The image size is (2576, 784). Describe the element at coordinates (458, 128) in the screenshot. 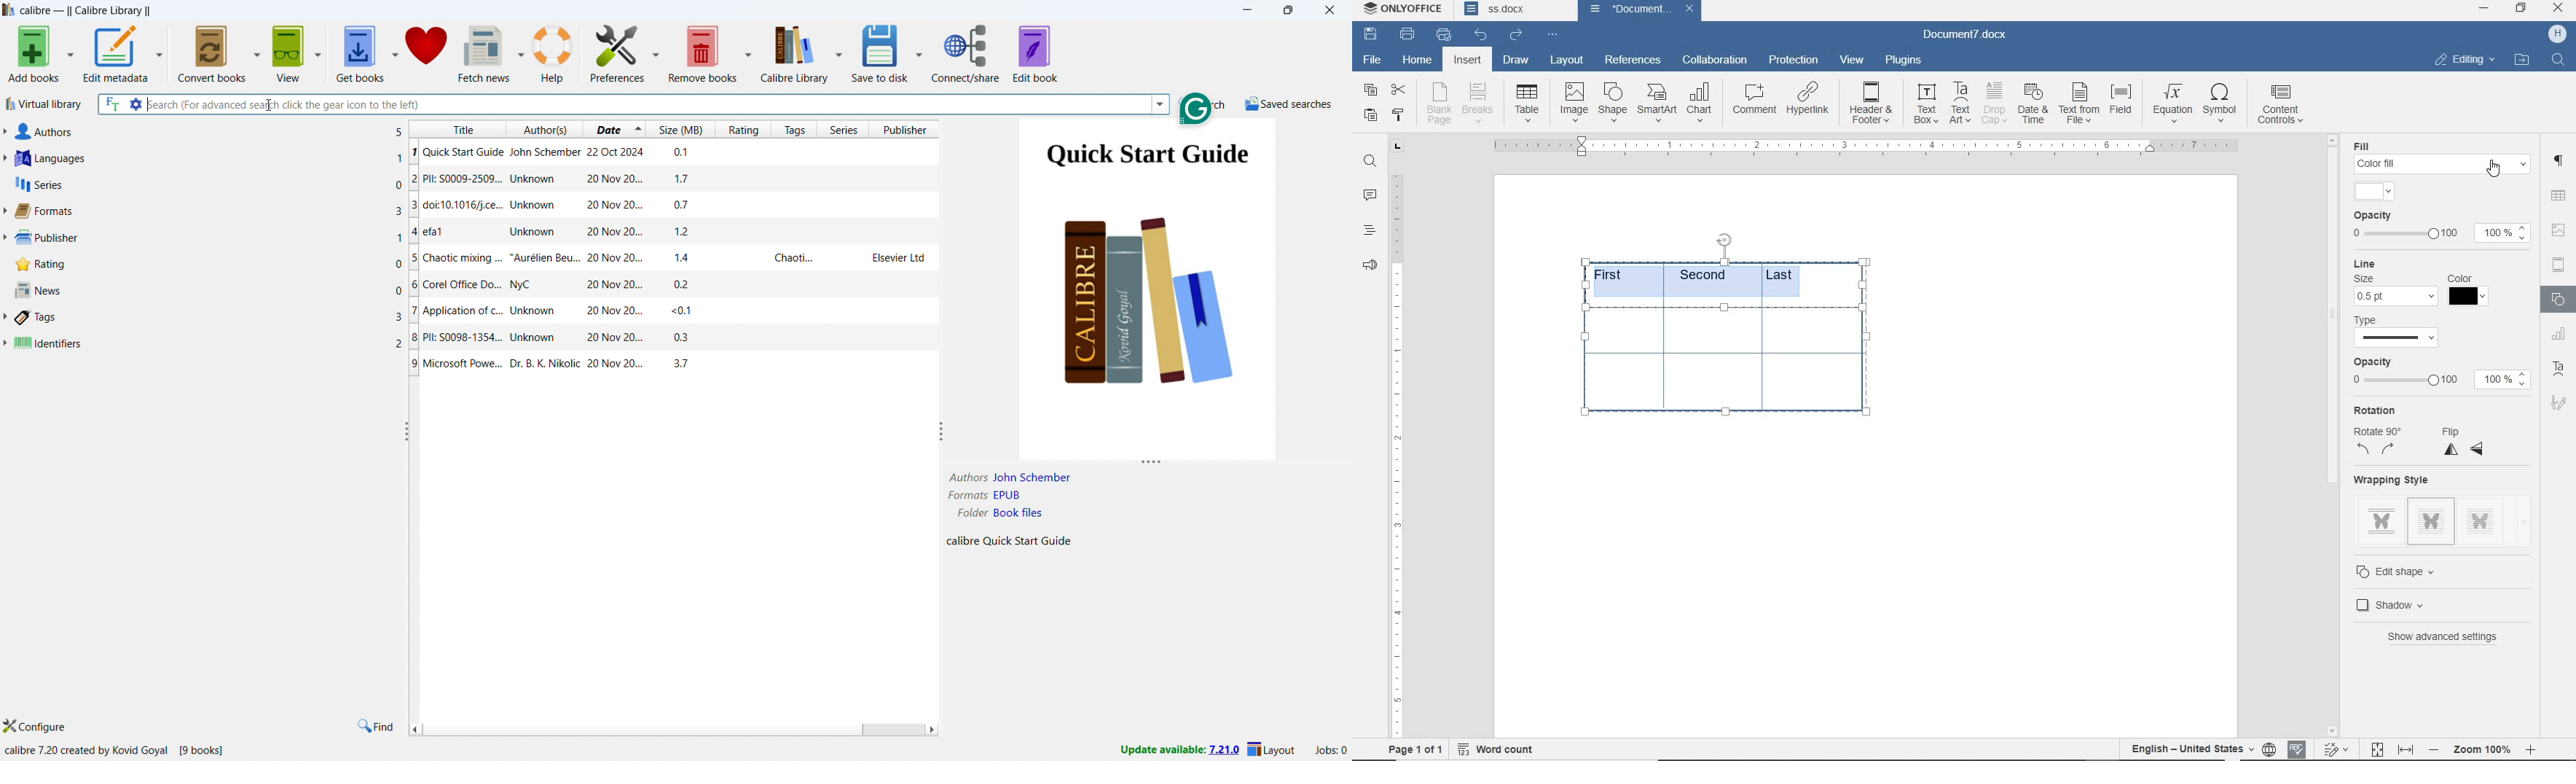

I see `sort by title` at that location.